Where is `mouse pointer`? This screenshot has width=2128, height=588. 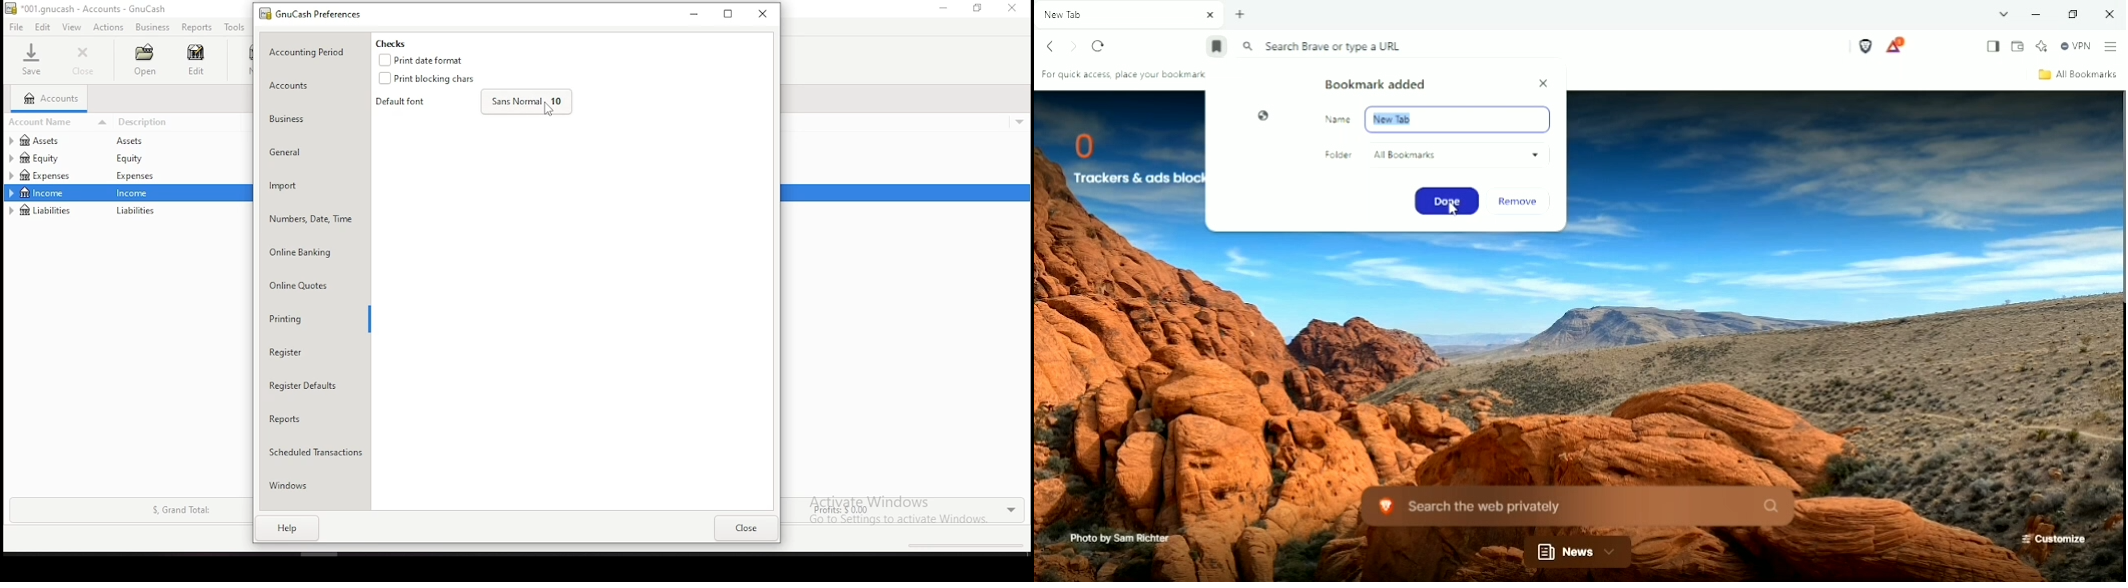 mouse pointer is located at coordinates (544, 108).